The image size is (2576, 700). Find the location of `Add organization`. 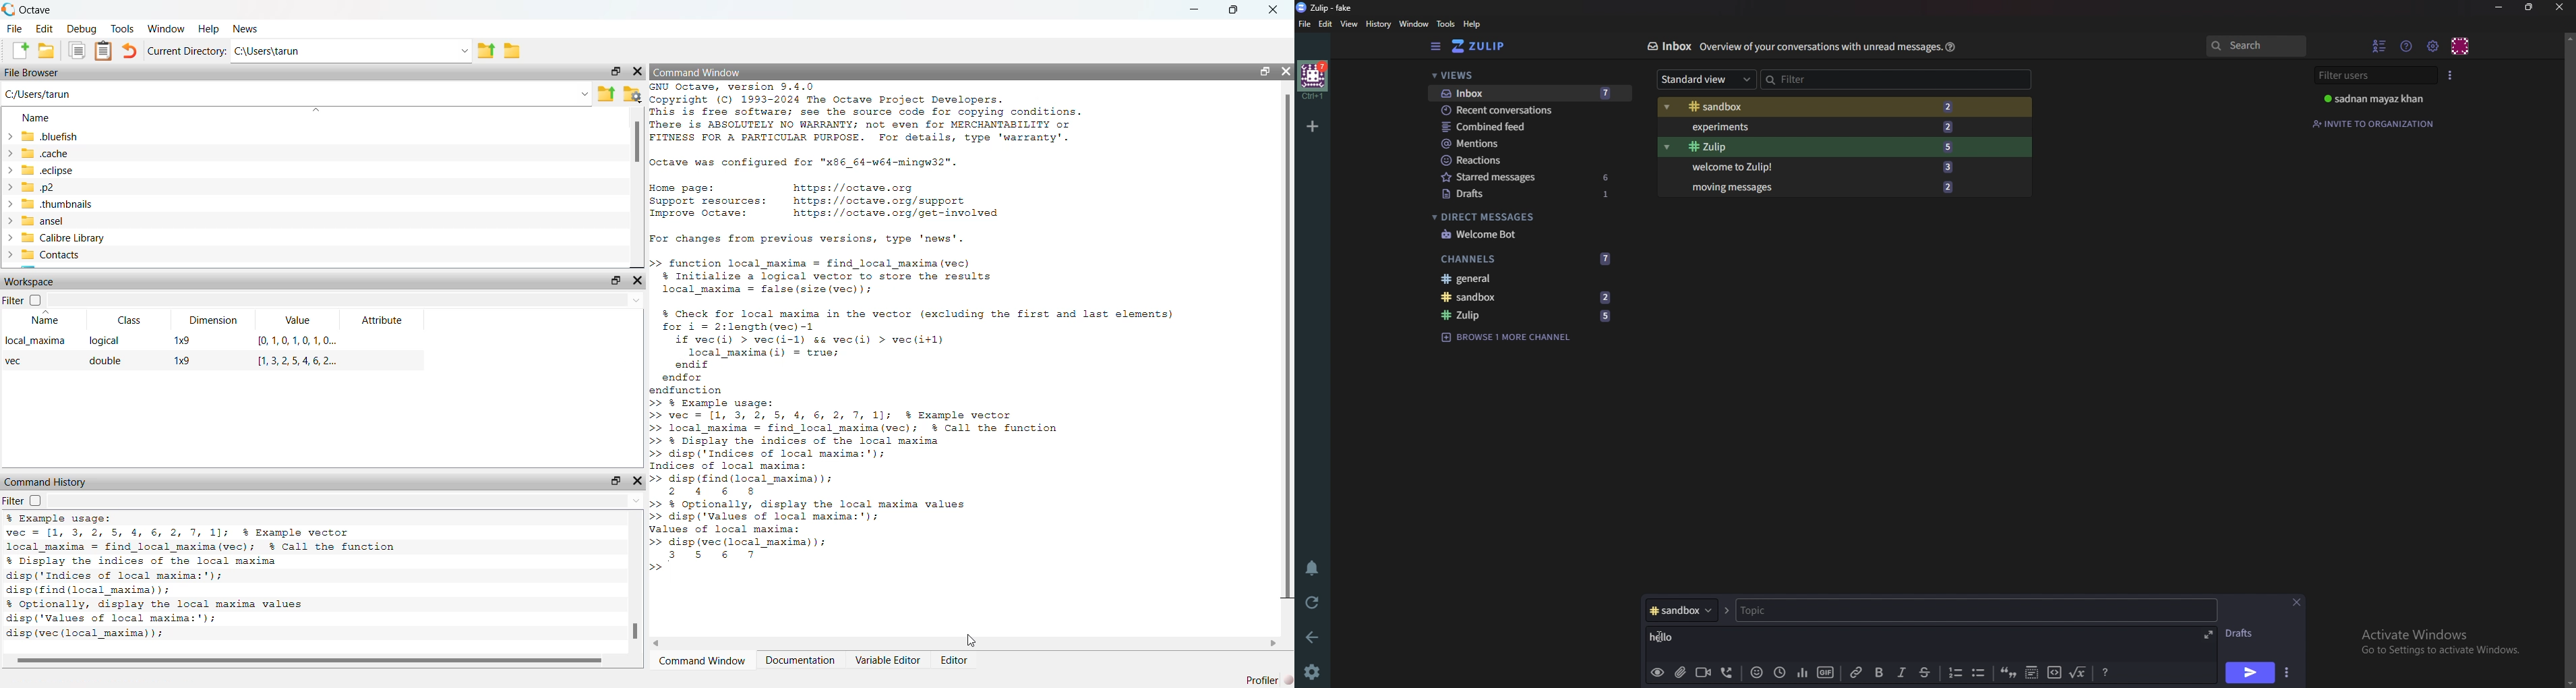

Add organization is located at coordinates (1314, 126).